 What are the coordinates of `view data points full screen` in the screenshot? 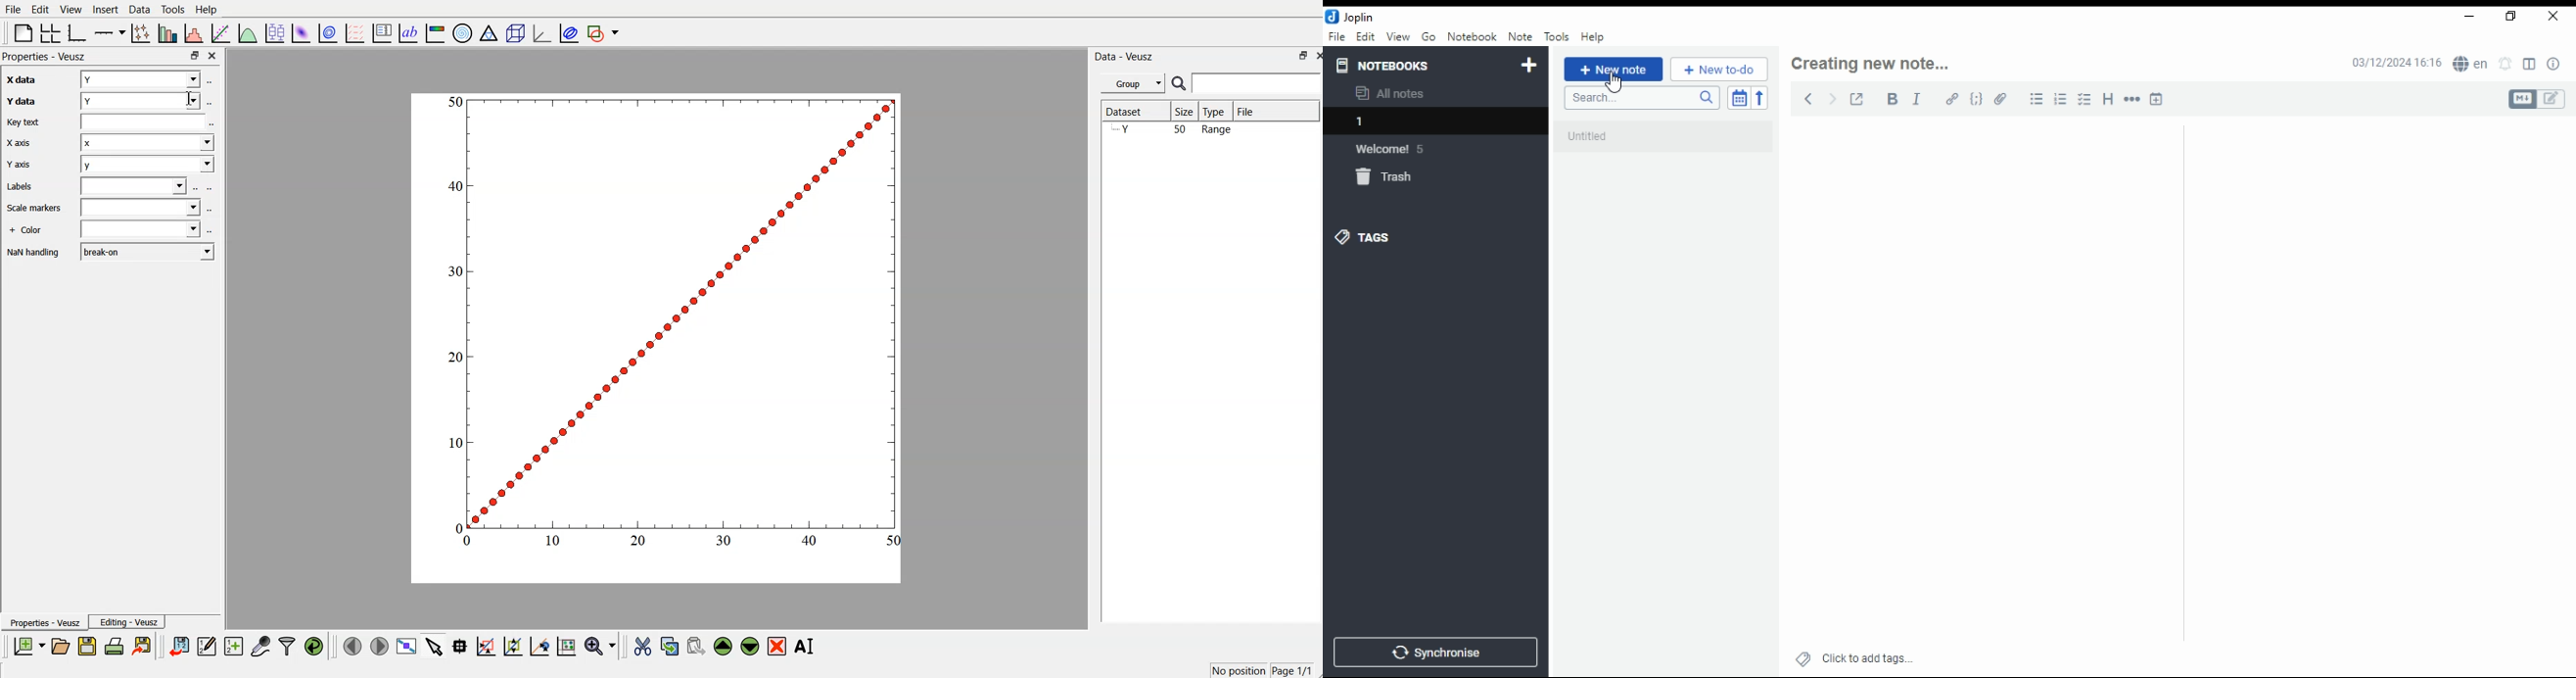 It's located at (404, 647).